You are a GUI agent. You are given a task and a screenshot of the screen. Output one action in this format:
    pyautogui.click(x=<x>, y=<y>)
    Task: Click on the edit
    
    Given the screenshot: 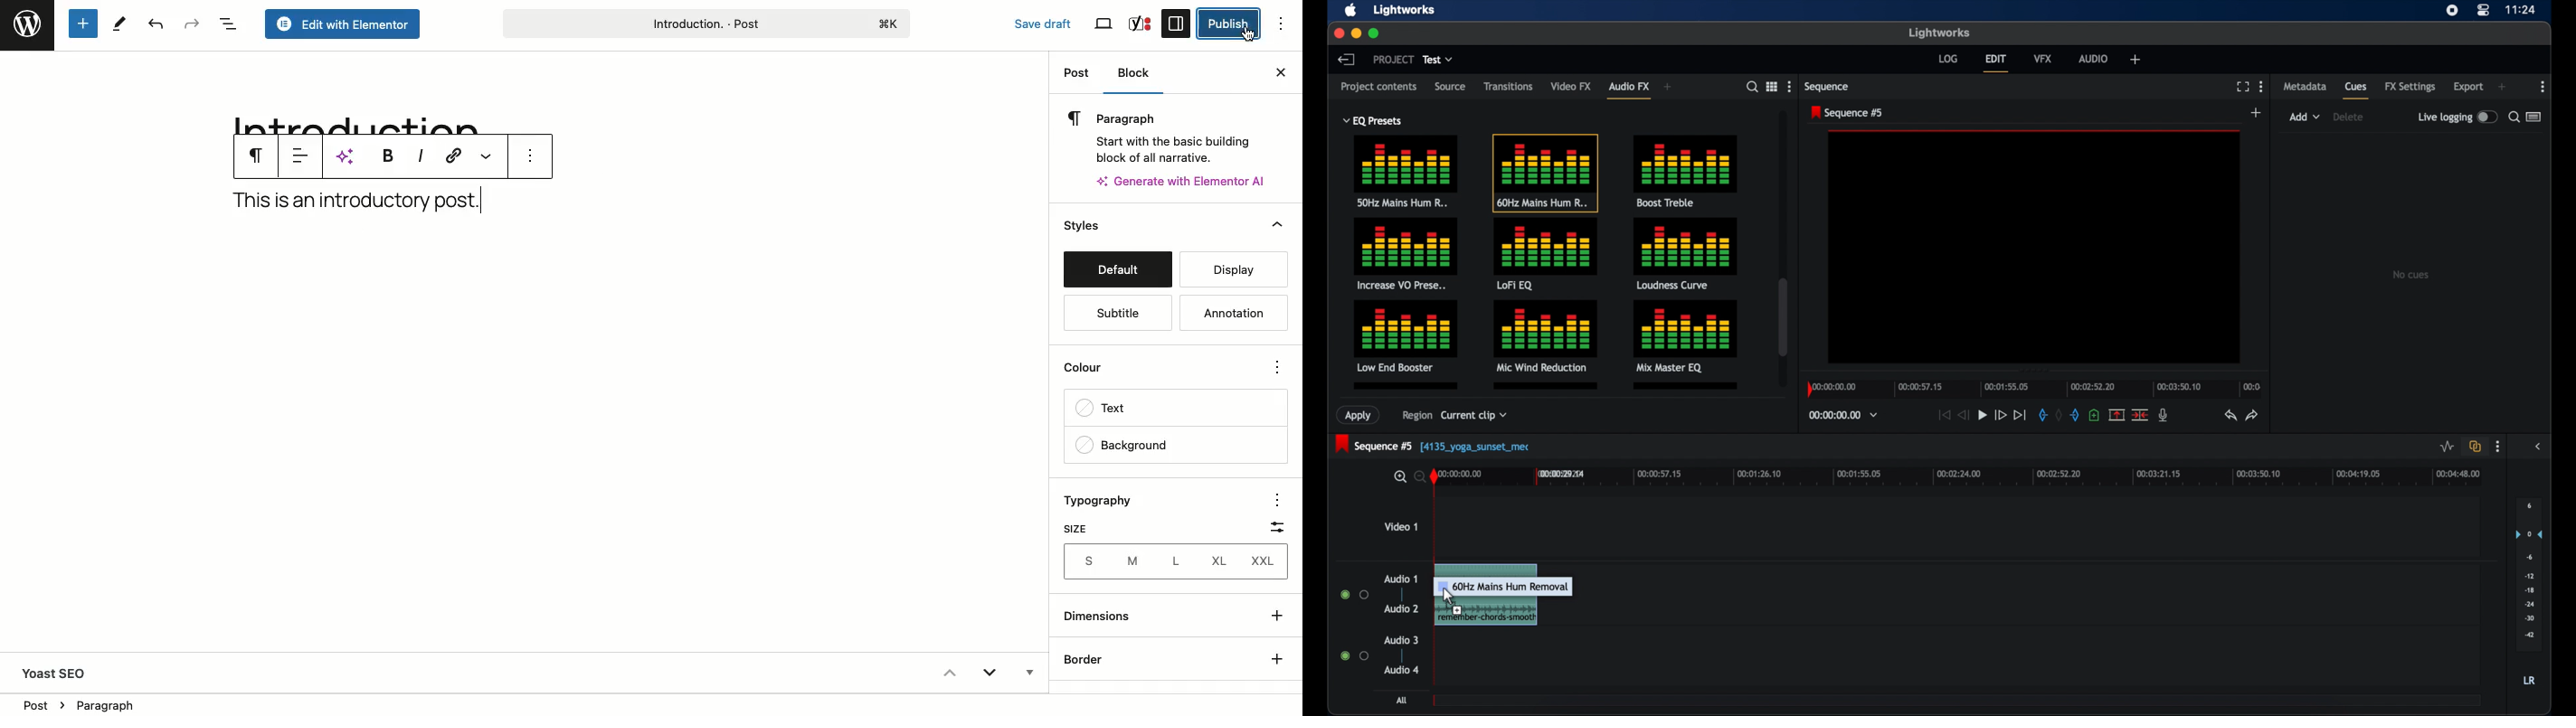 What is the action you would take?
    pyautogui.click(x=1996, y=63)
    